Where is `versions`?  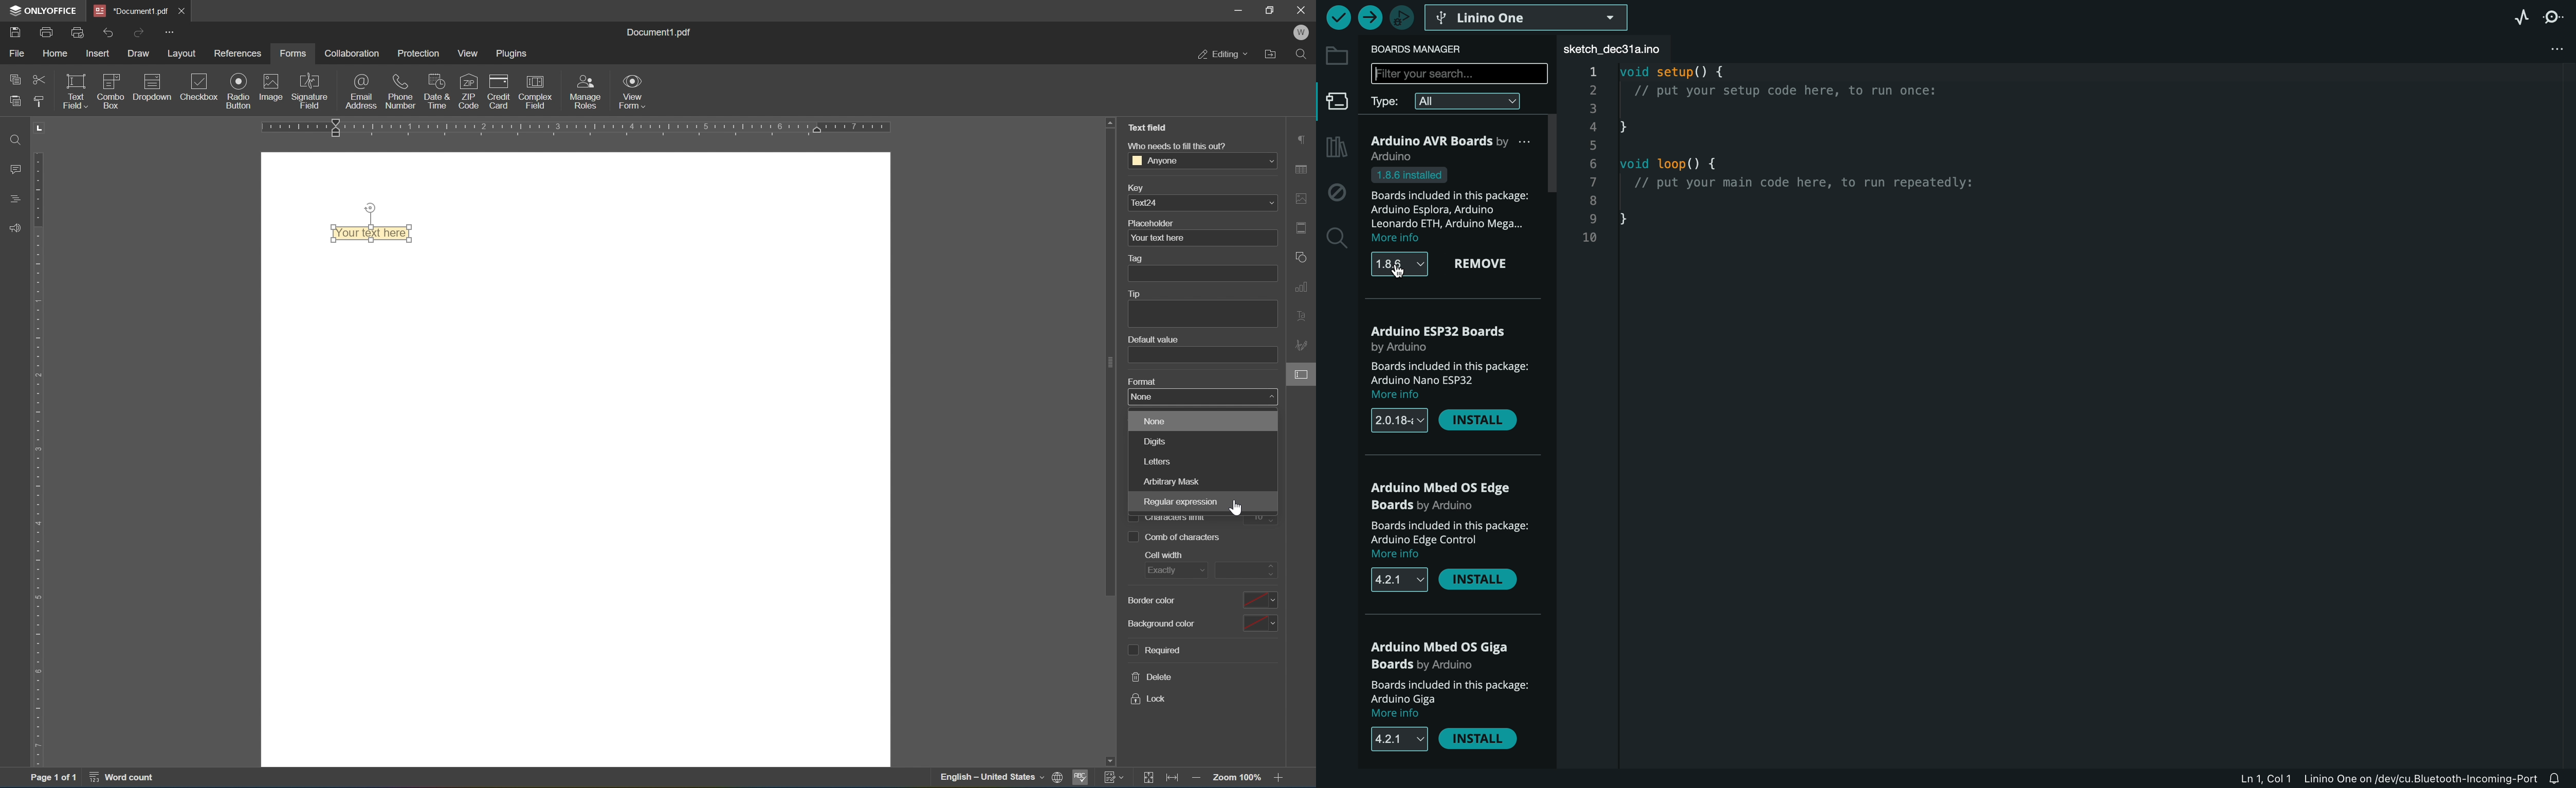 versions is located at coordinates (1392, 739).